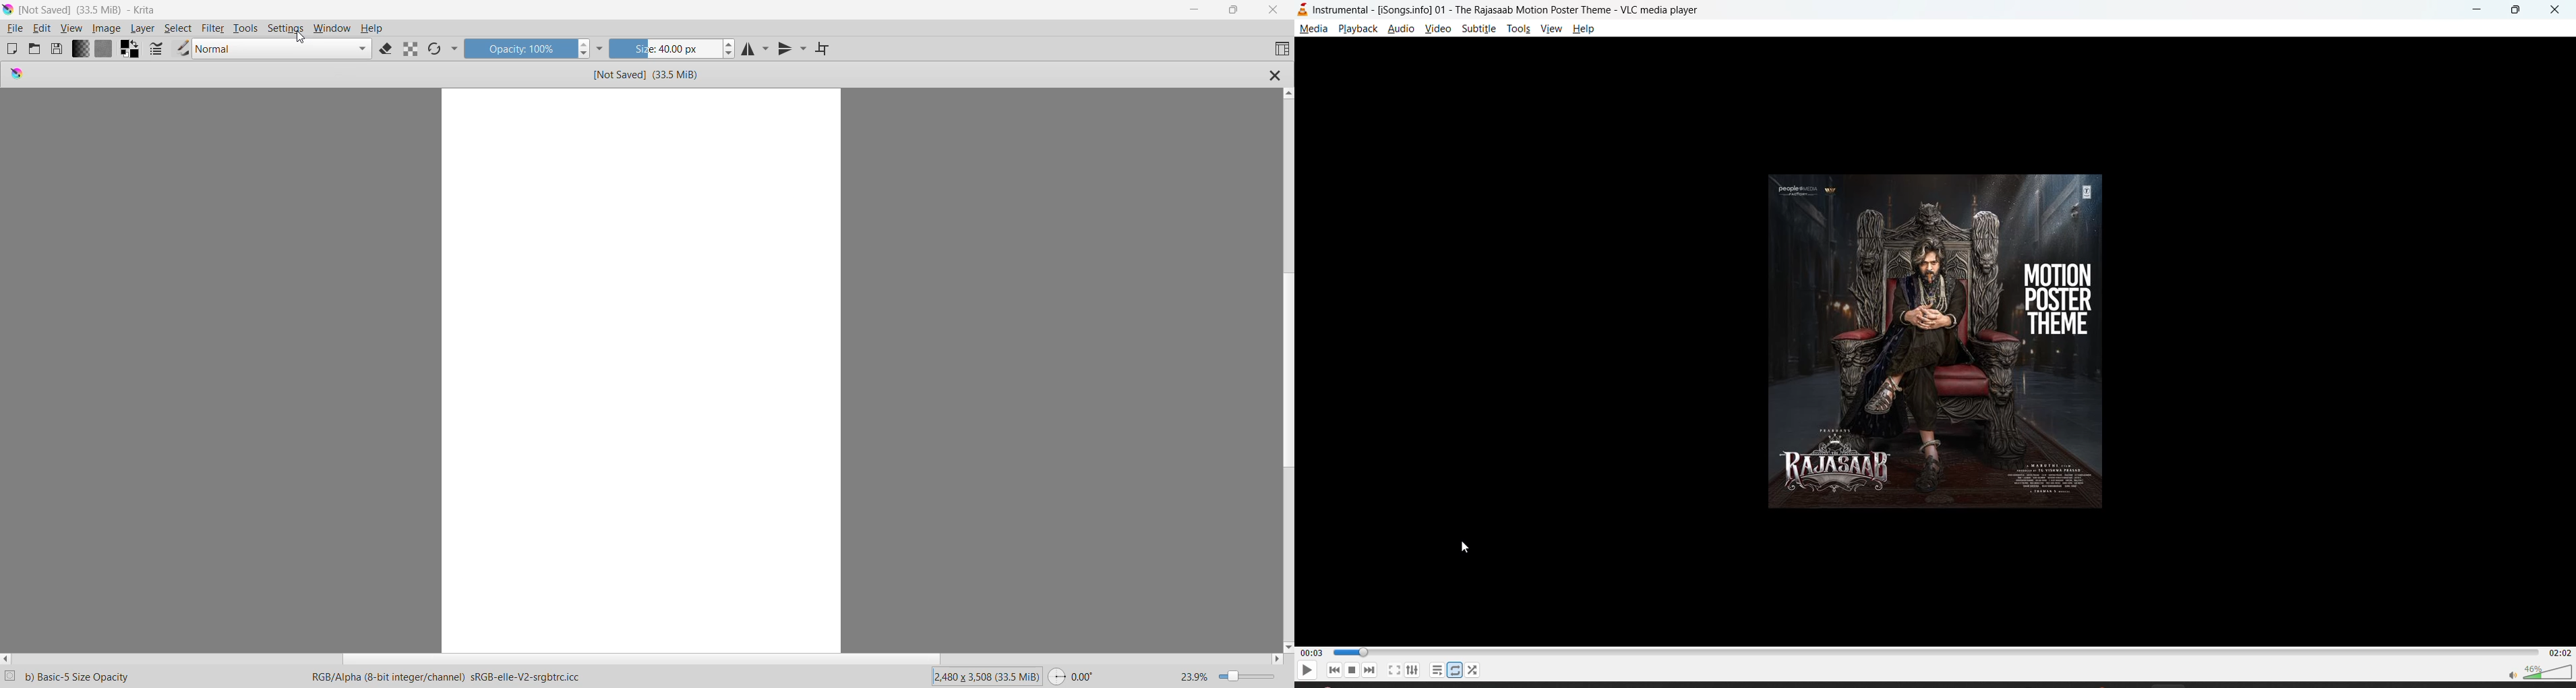  I want to click on Edit brush settings, so click(156, 49).